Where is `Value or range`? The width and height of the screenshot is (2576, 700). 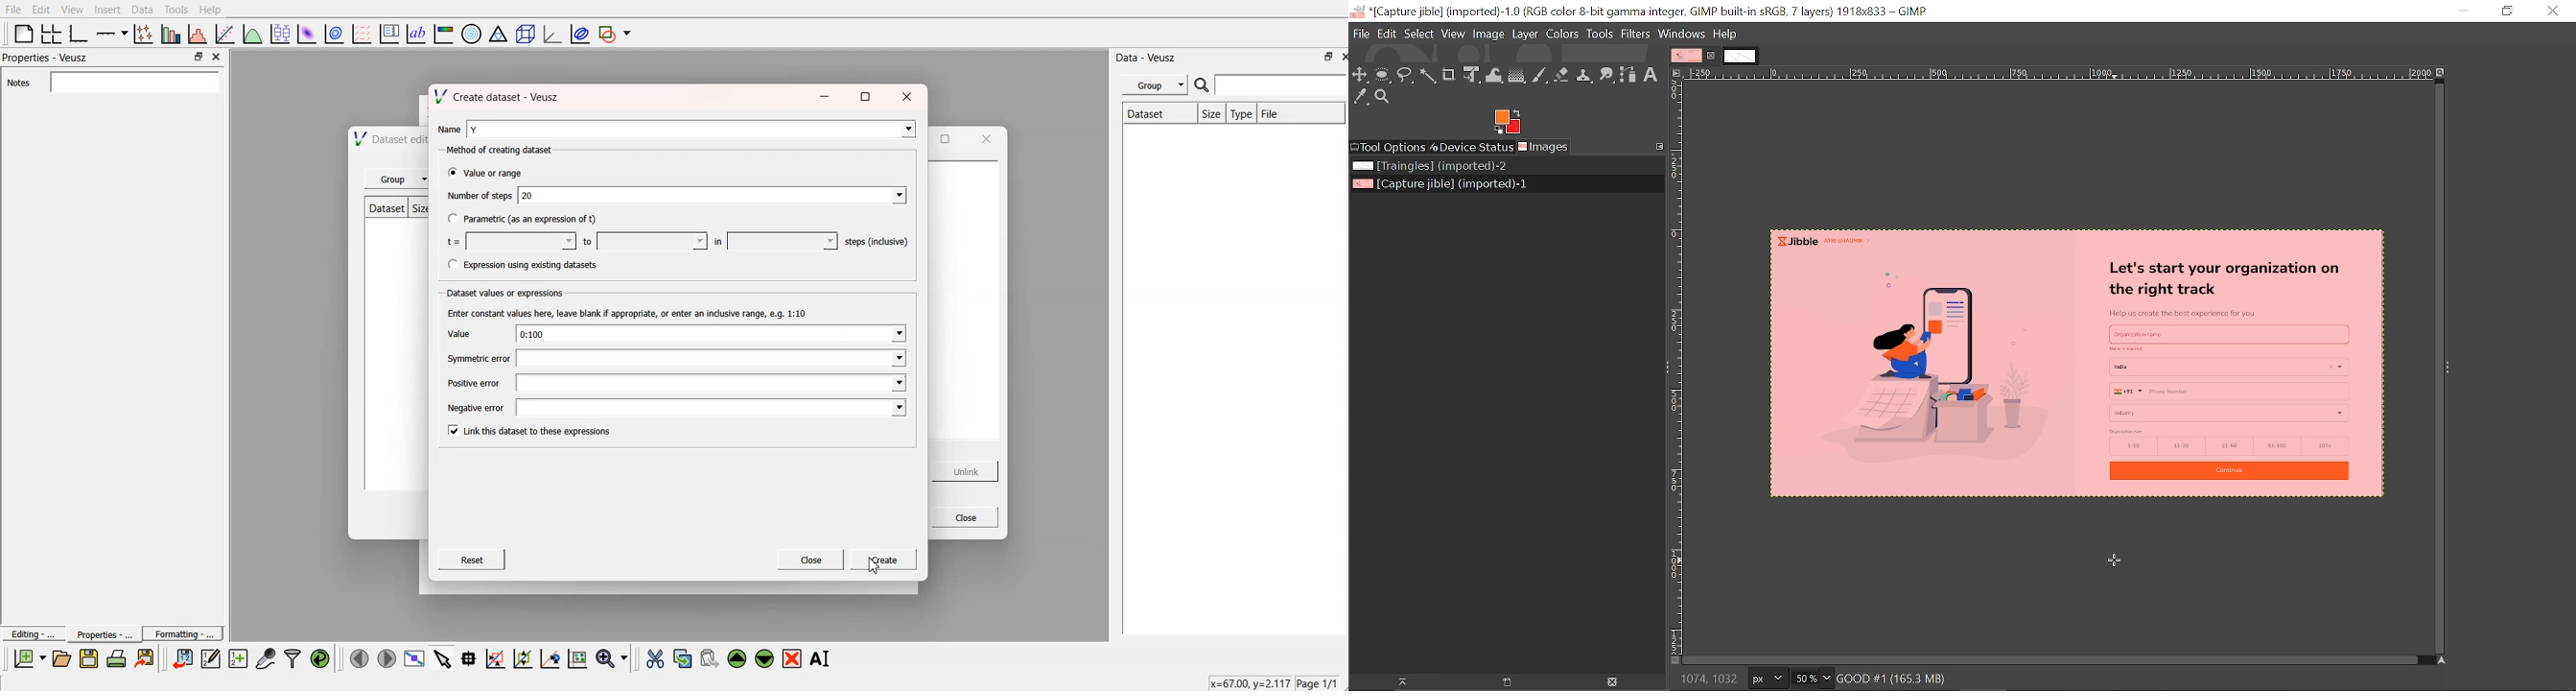
Value or range is located at coordinates (485, 173).